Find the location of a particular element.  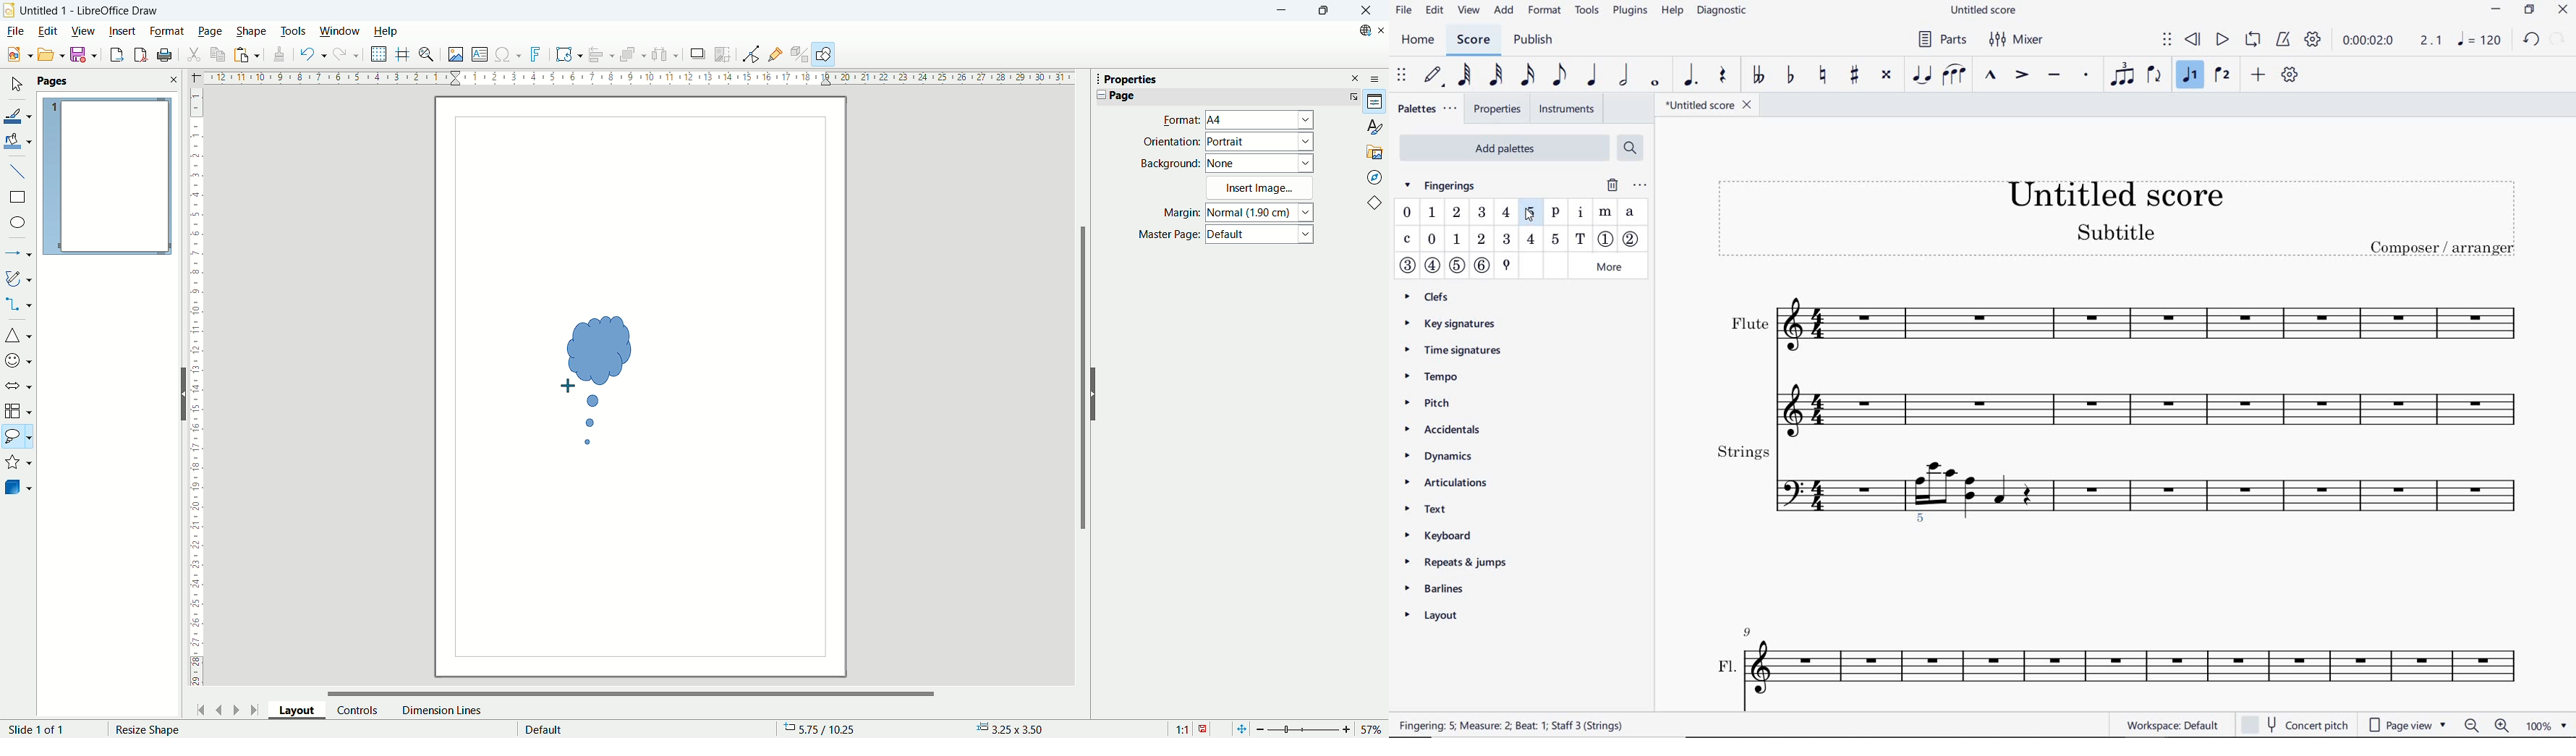

insert special character is located at coordinates (510, 54).